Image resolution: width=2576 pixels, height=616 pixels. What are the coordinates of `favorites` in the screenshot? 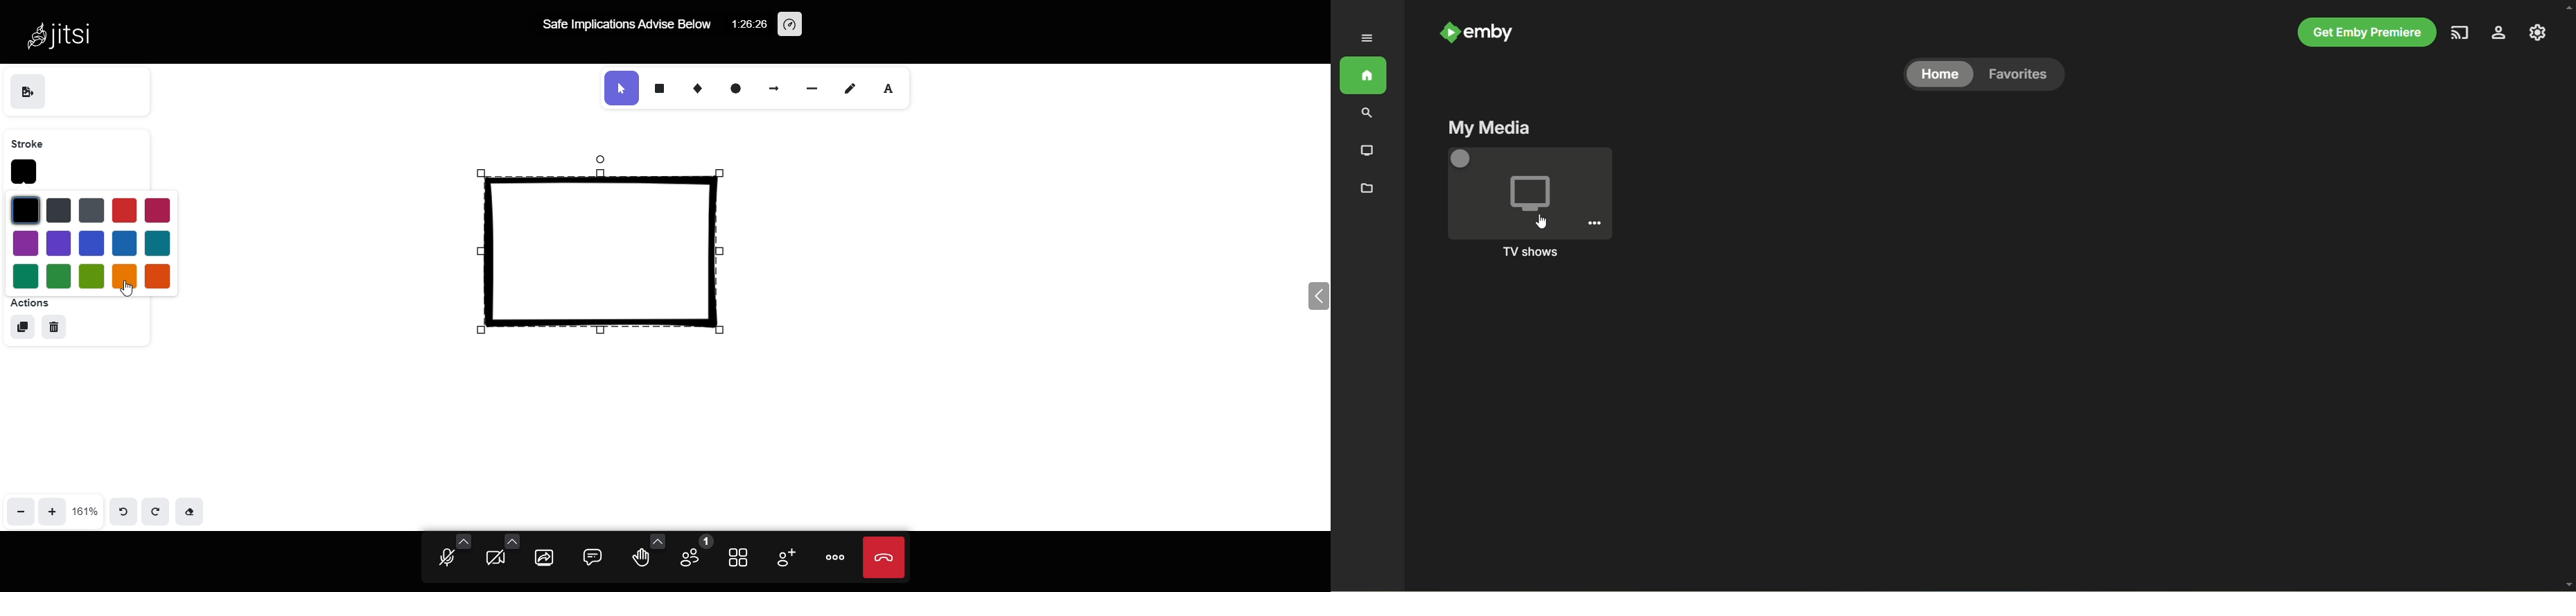 It's located at (2023, 75).